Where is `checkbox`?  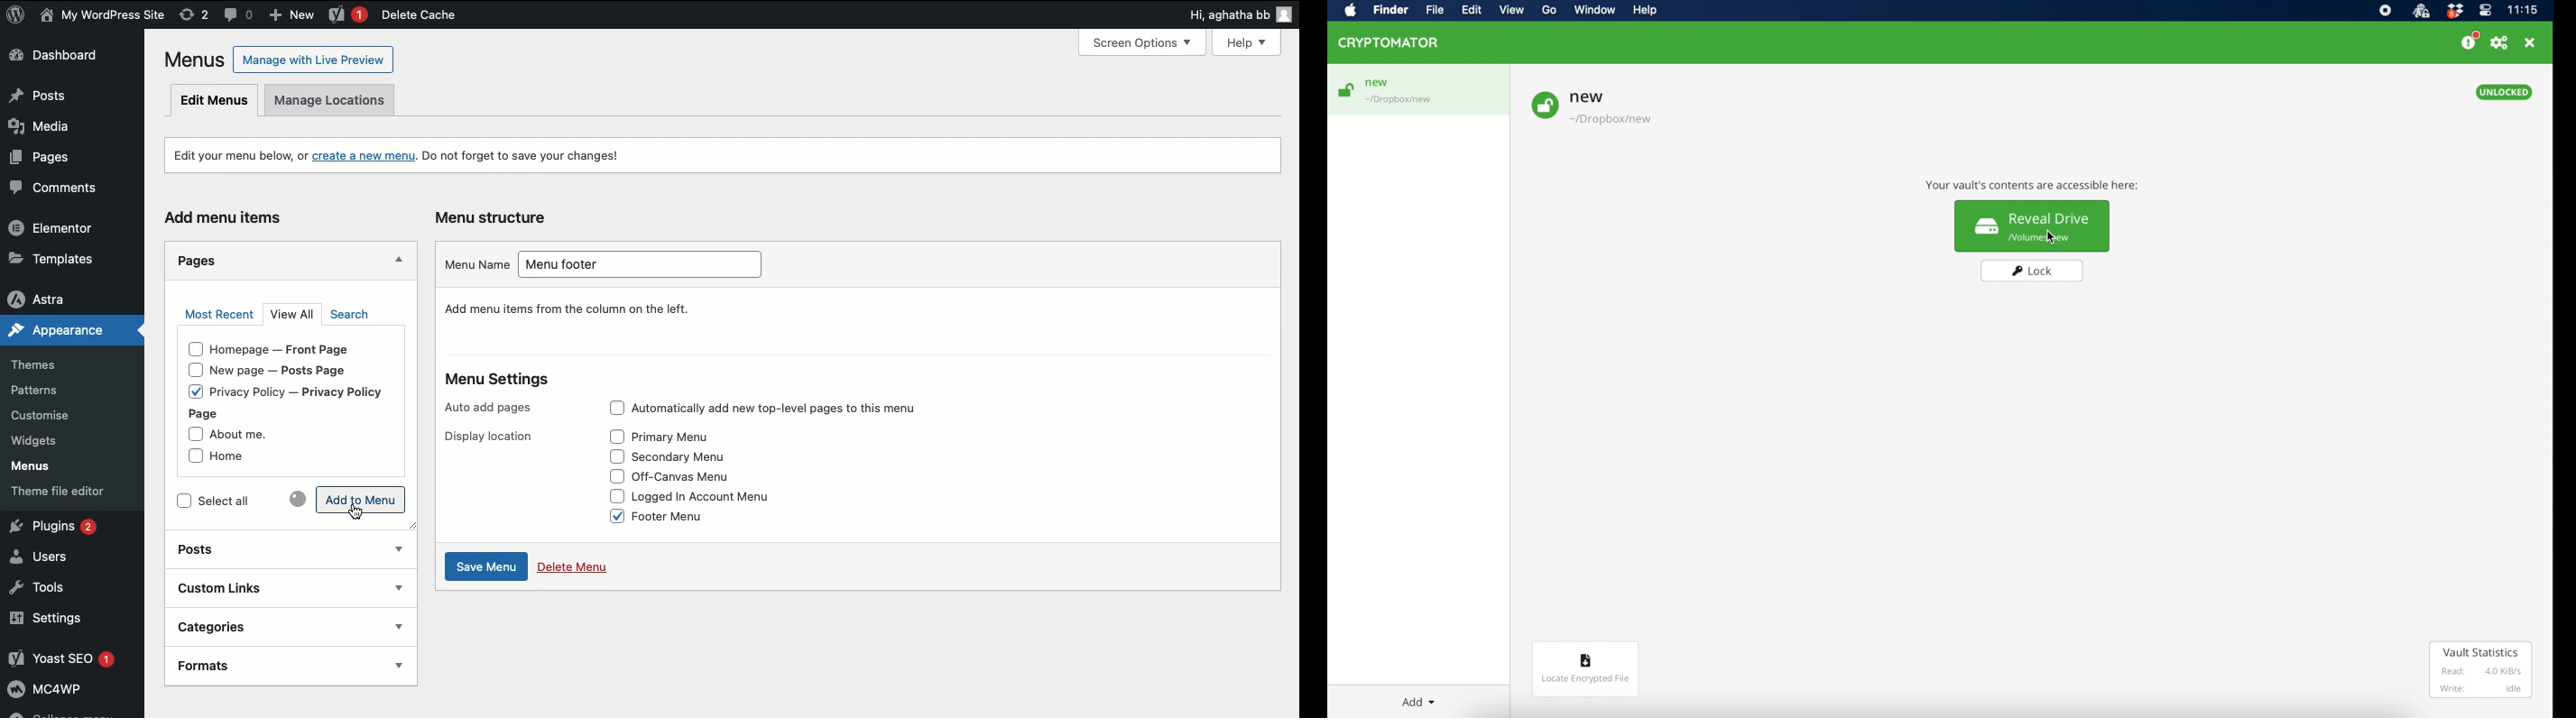
checkbox is located at coordinates (192, 350).